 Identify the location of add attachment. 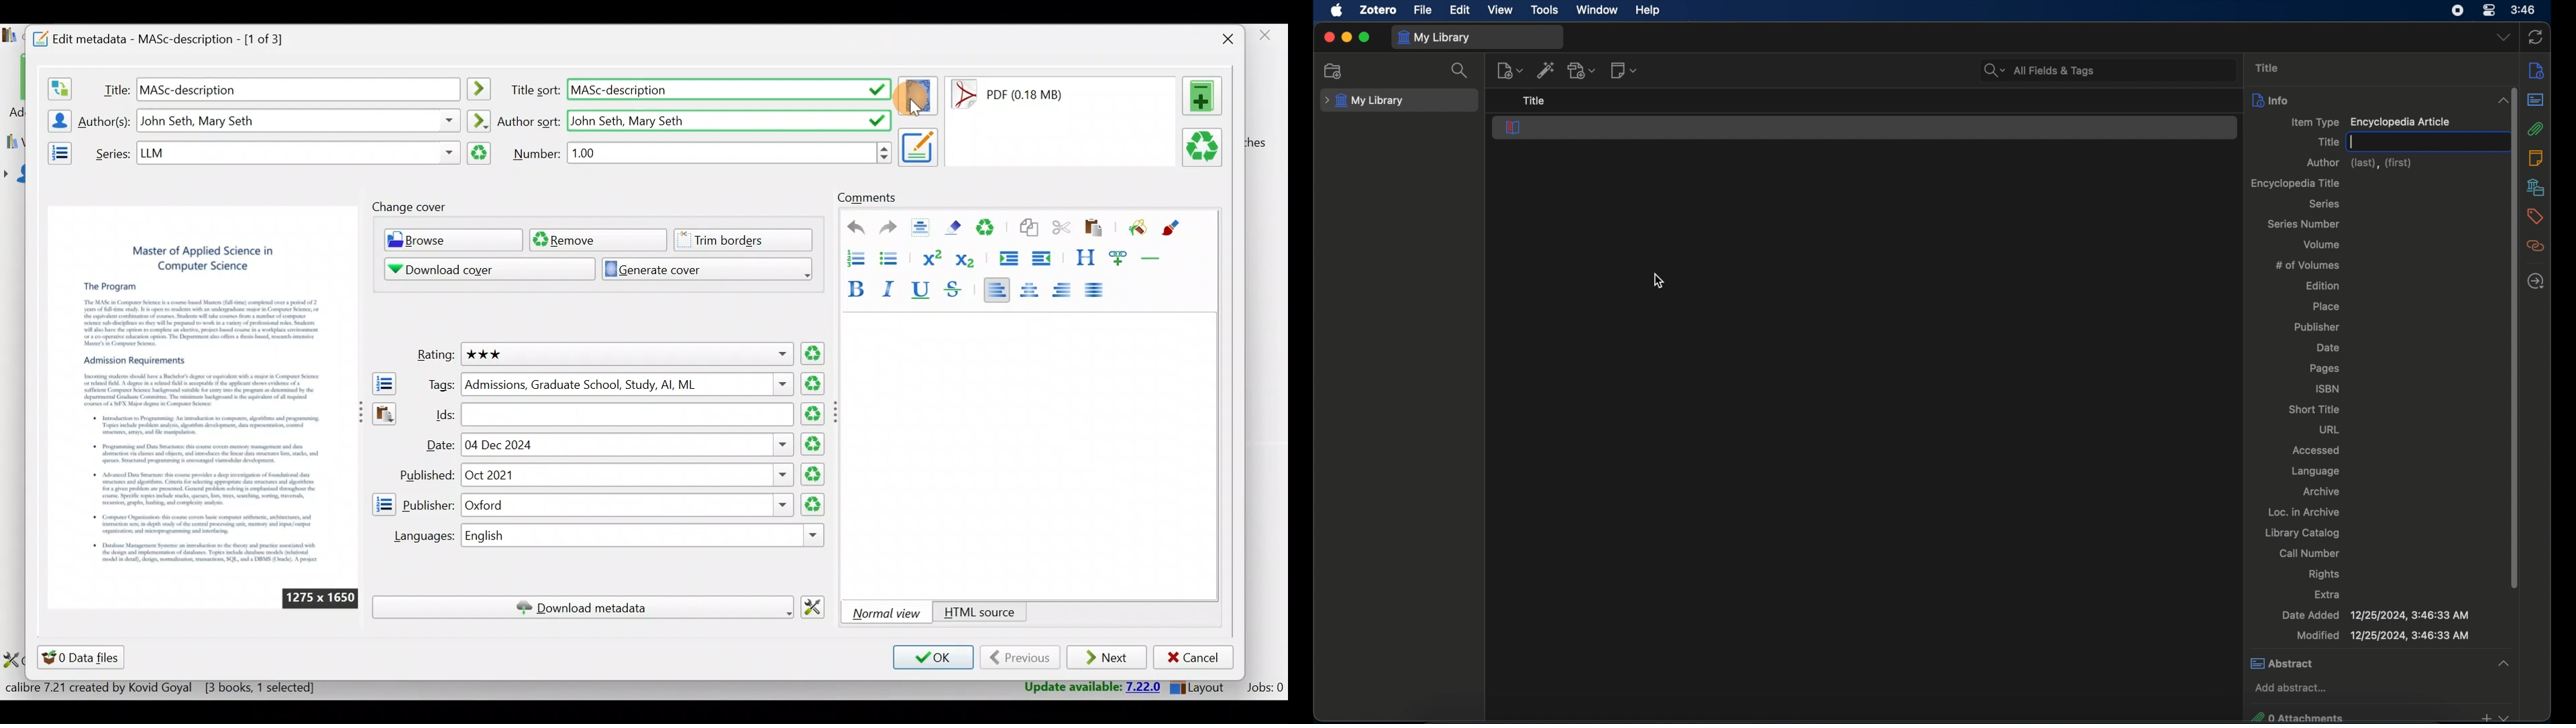
(1582, 70).